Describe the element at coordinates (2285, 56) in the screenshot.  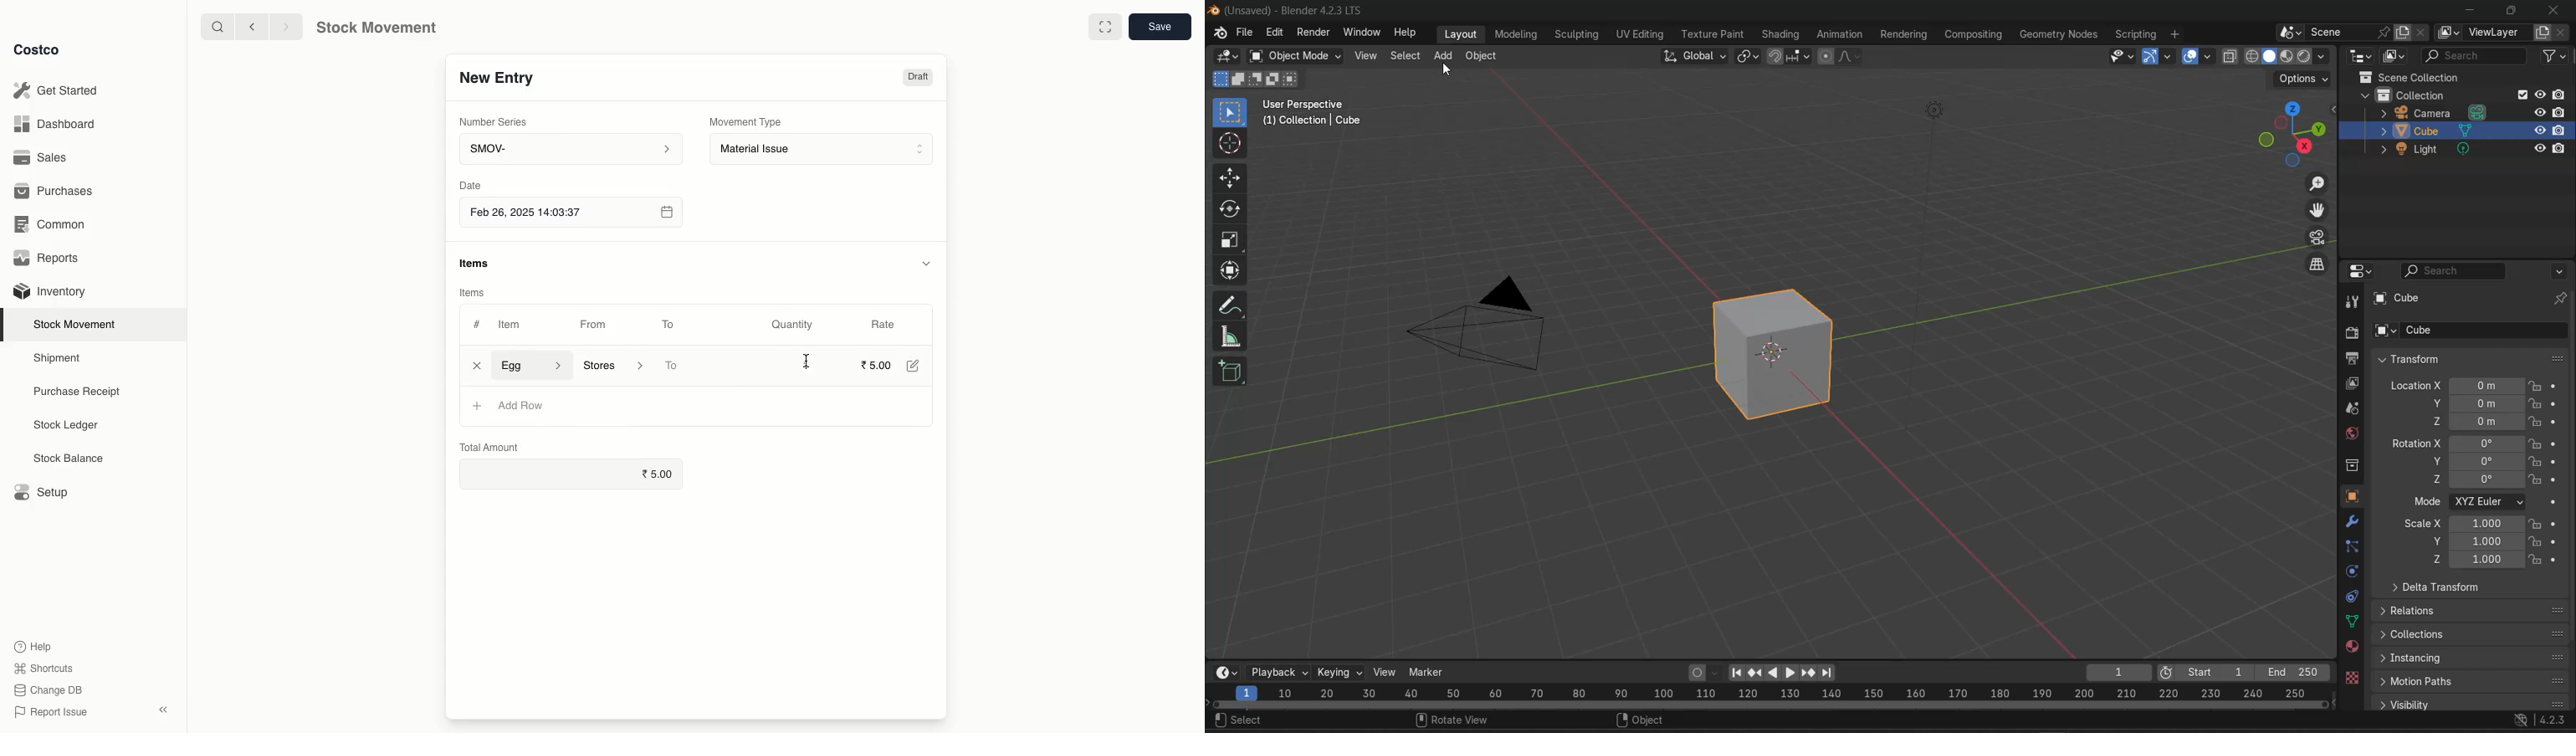
I see `viewport shading:material preview` at that location.